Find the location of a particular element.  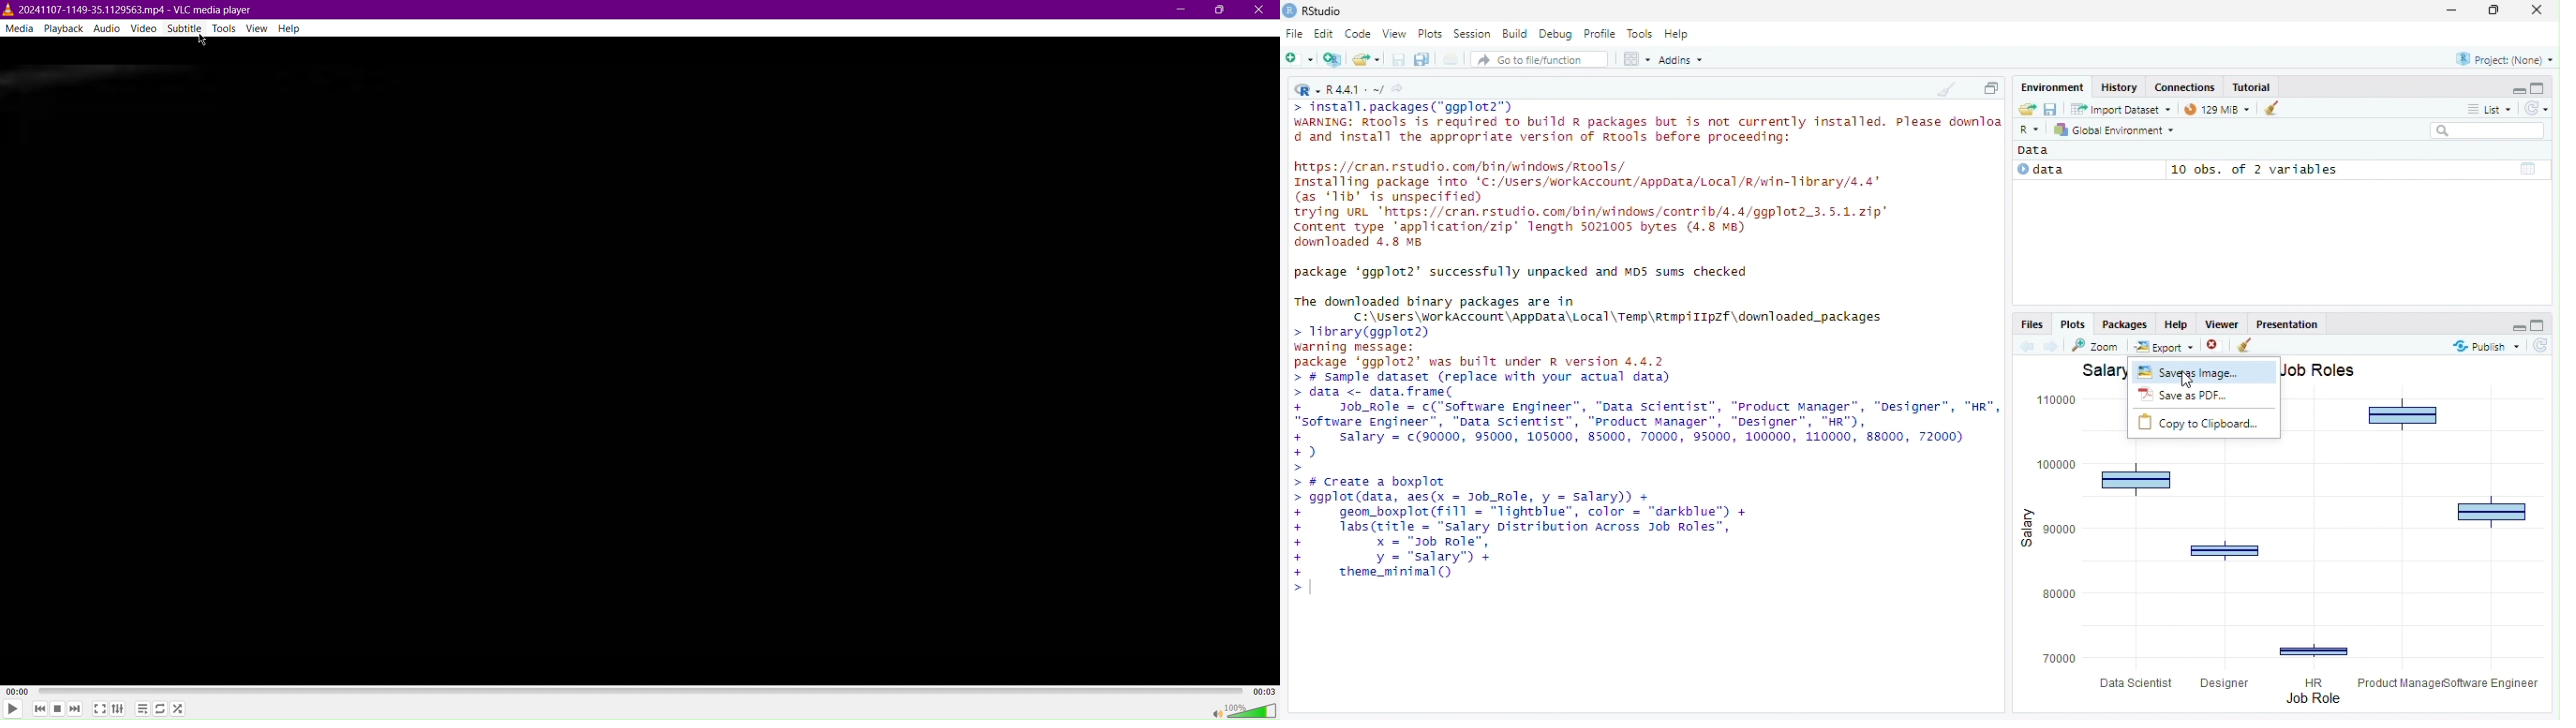

Random is located at coordinates (177, 708).